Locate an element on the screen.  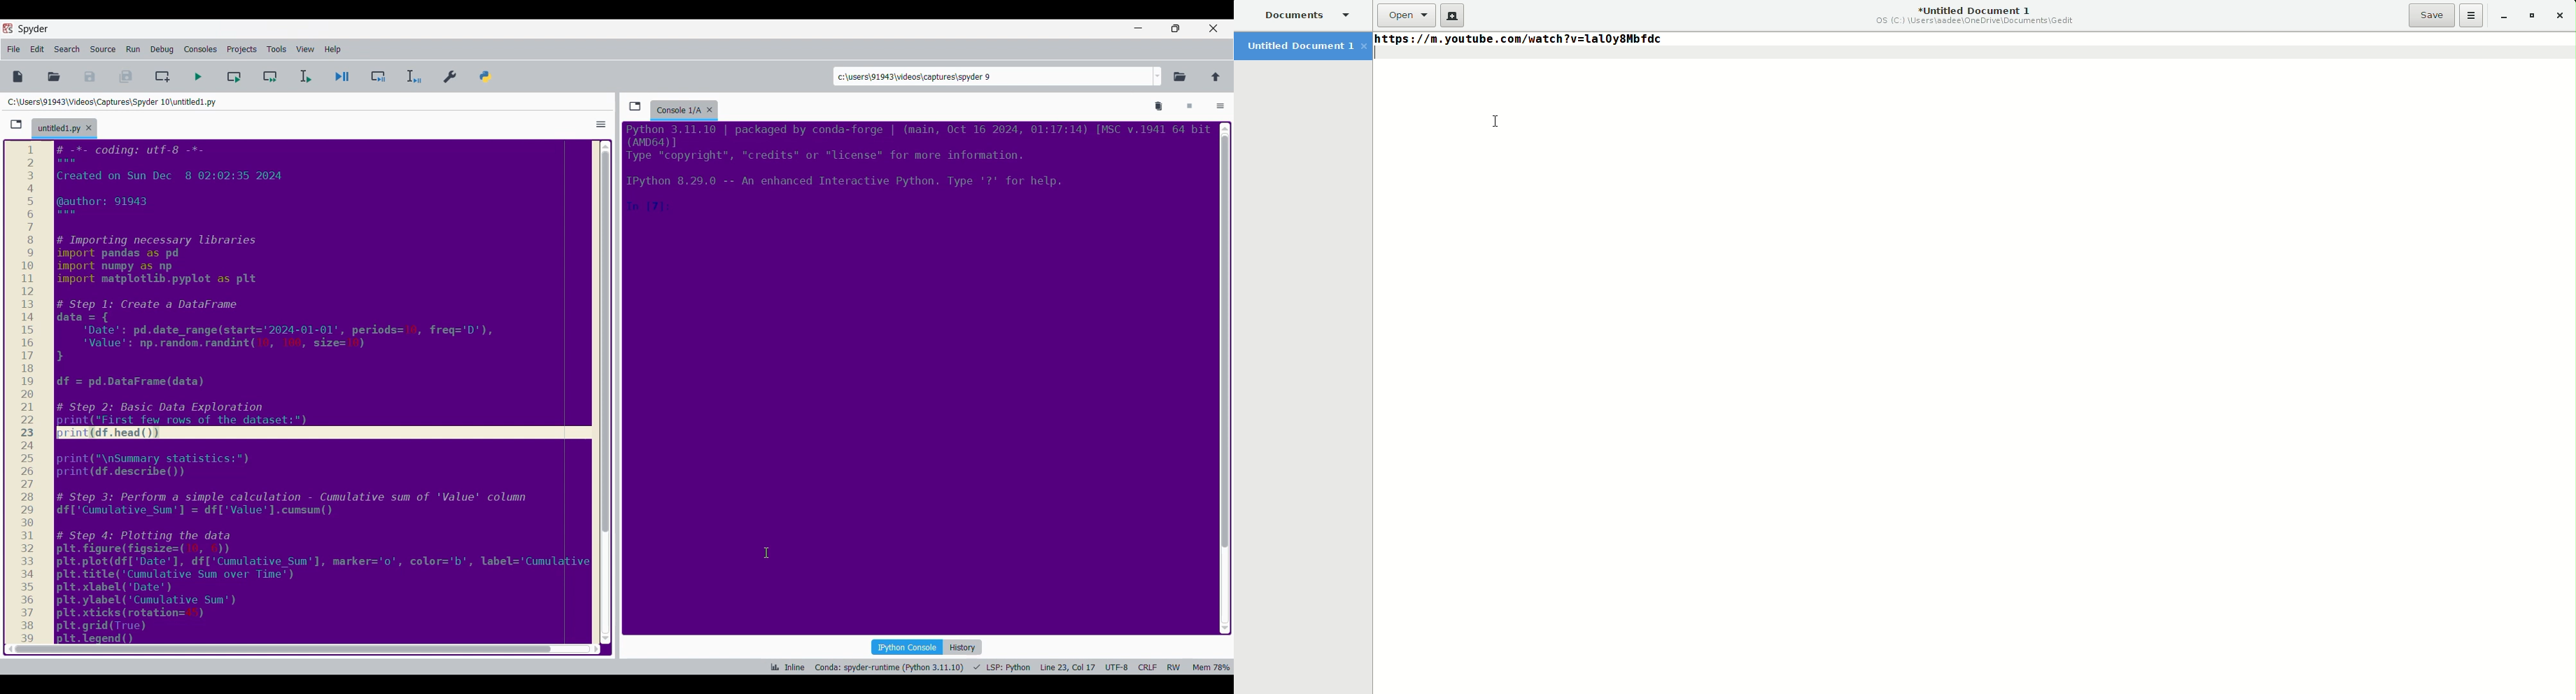
Change to parent directory is located at coordinates (1216, 76).